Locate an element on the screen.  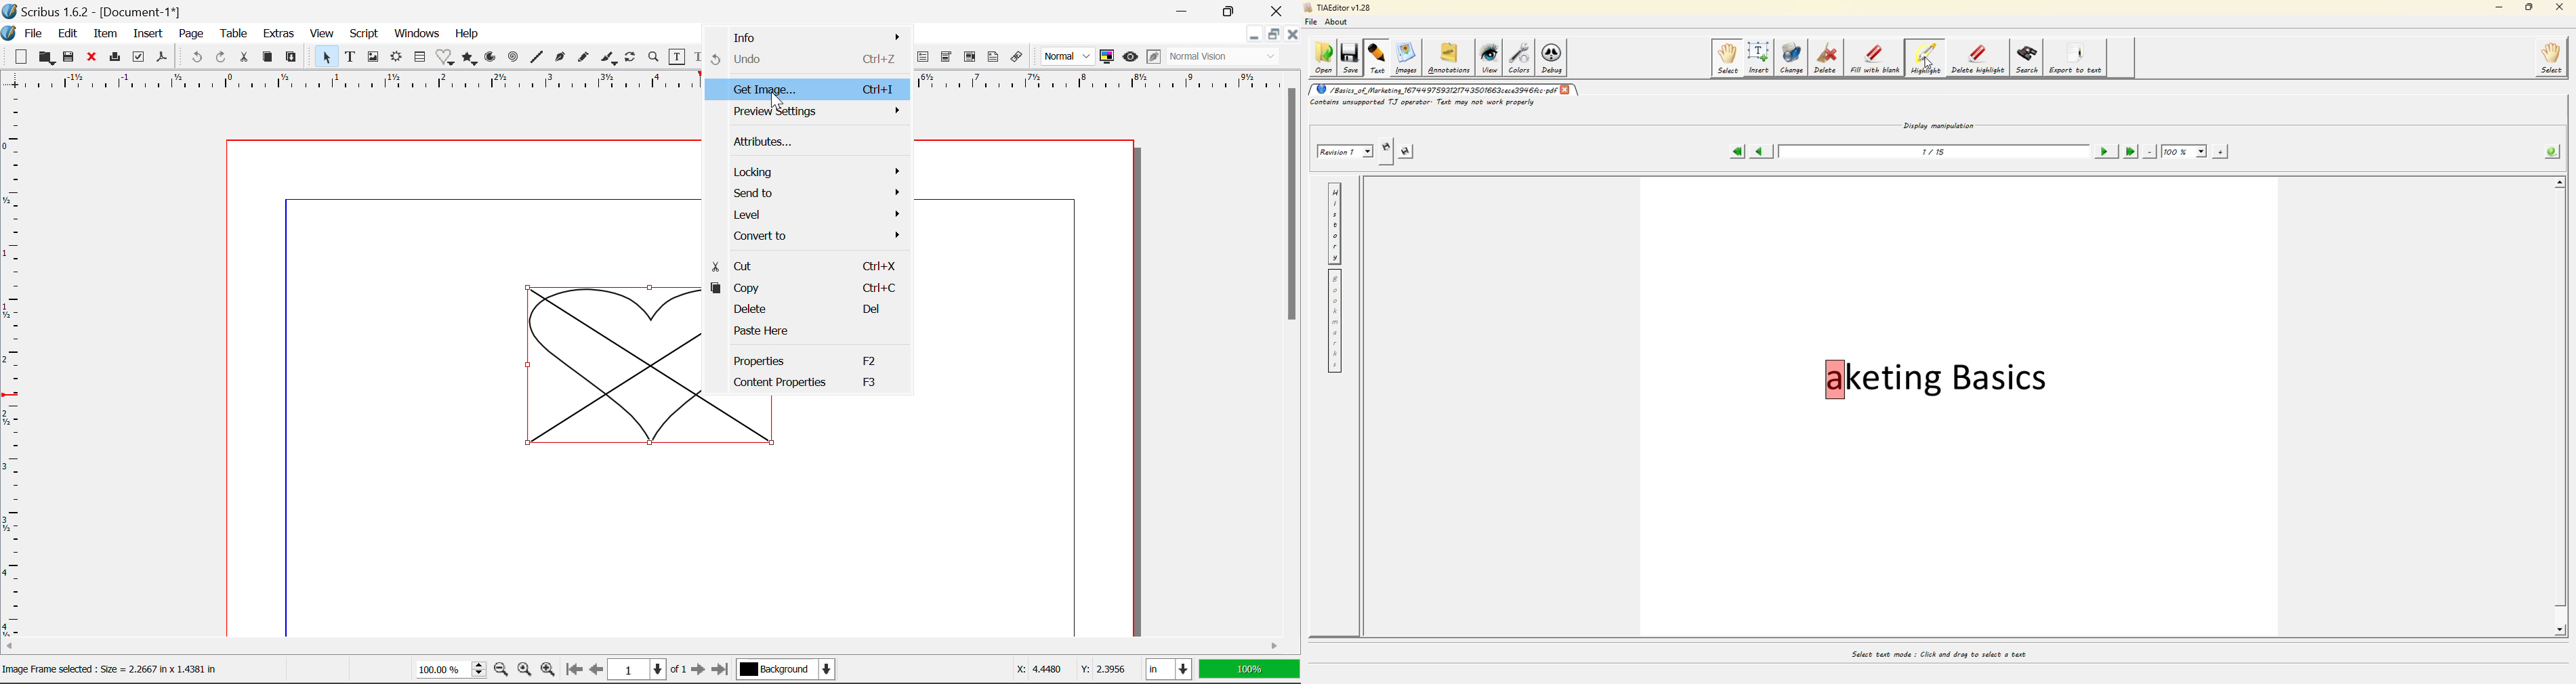
First Page is located at coordinates (574, 670).